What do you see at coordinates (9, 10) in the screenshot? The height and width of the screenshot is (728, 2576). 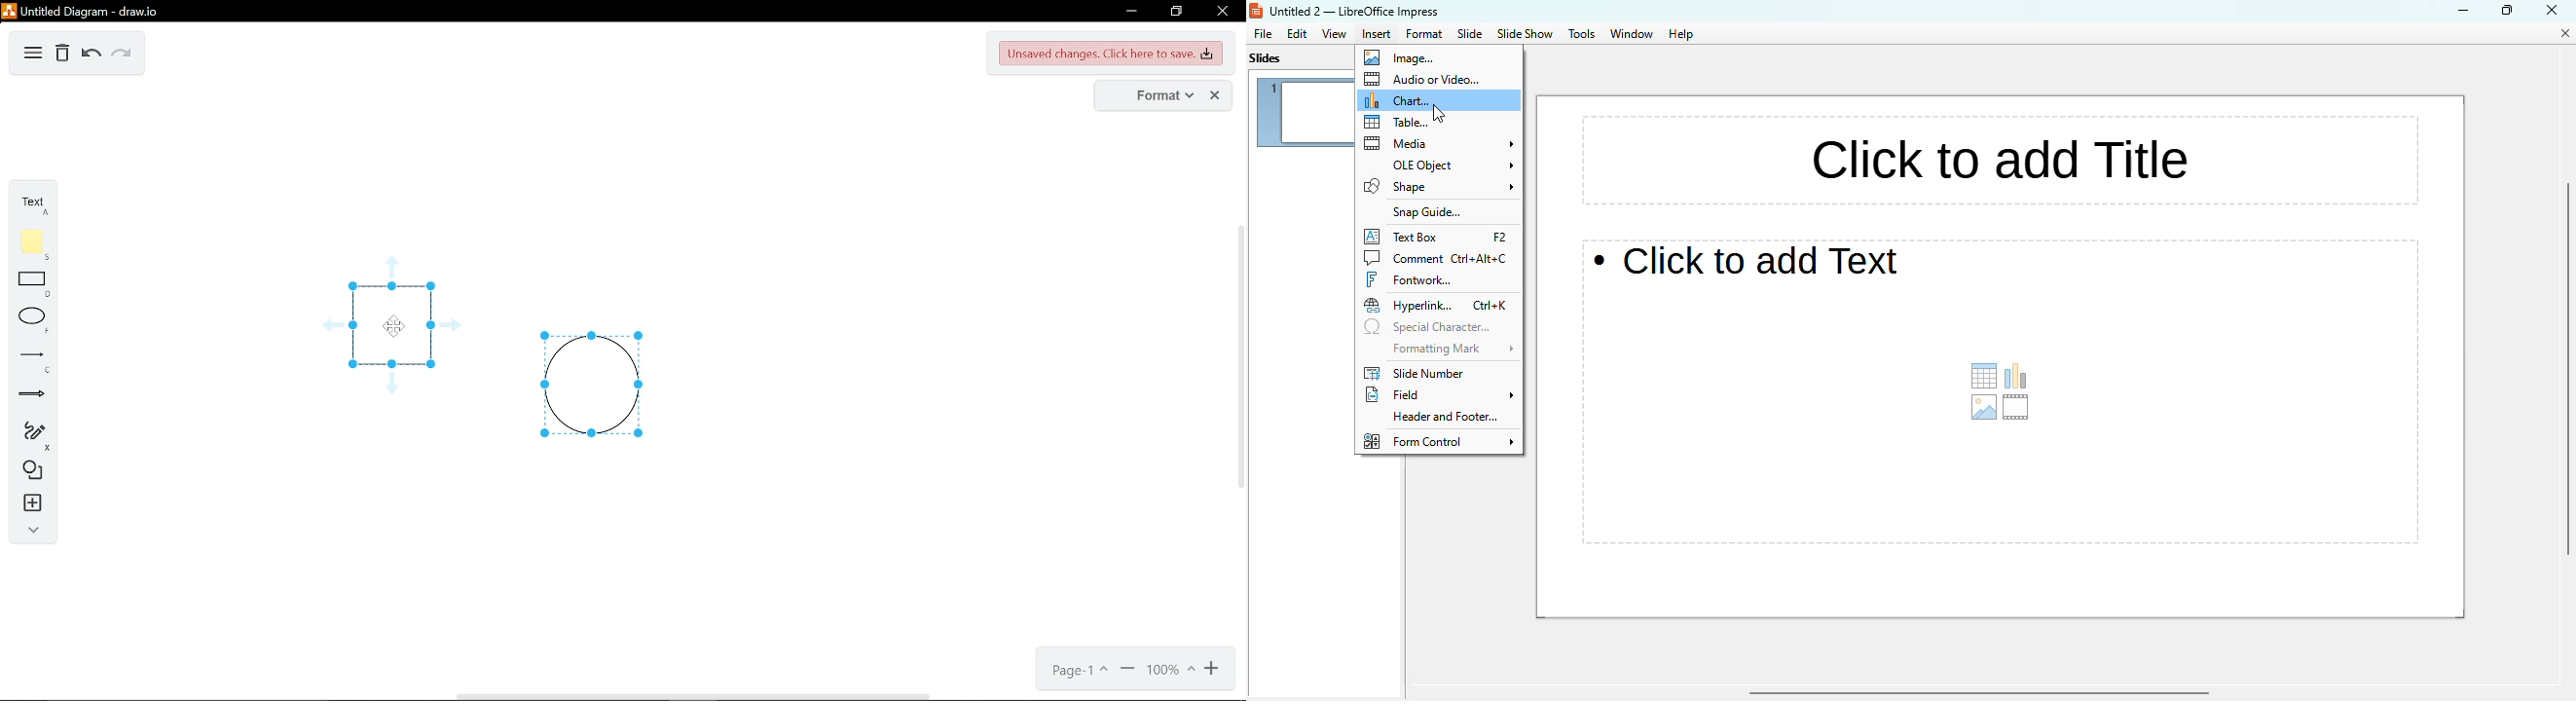 I see `logo` at bounding box center [9, 10].